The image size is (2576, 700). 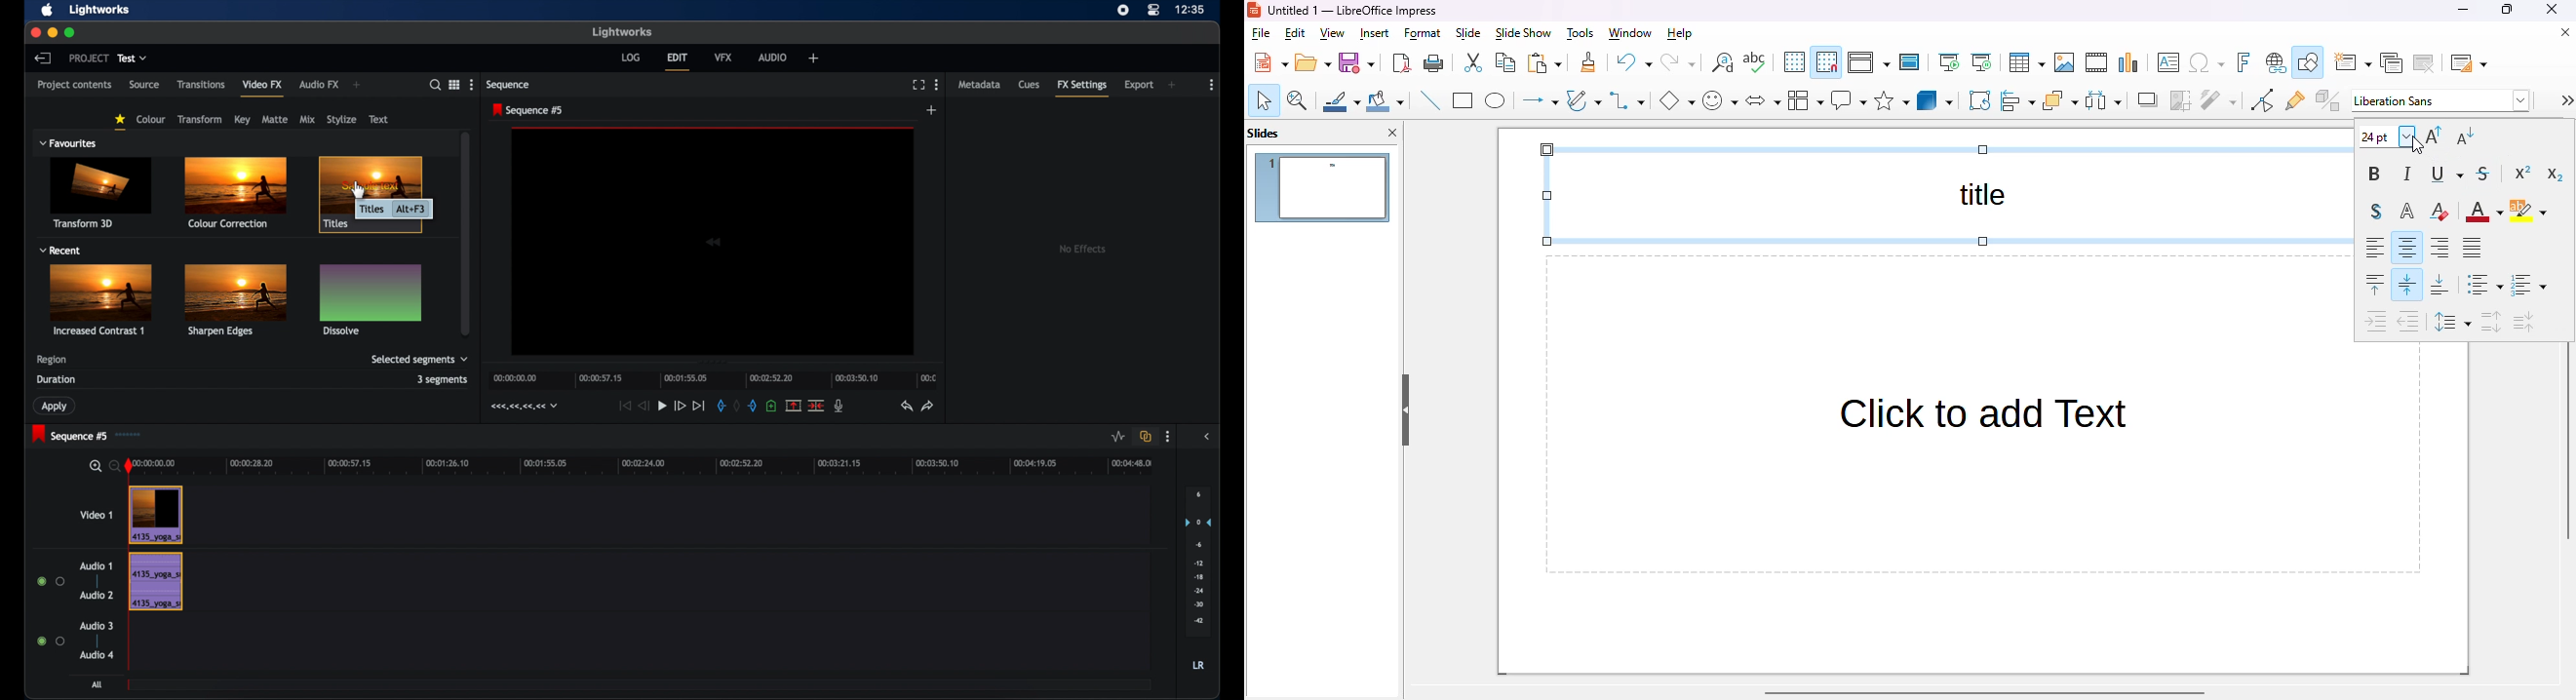 What do you see at coordinates (1393, 132) in the screenshot?
I see `close pane` at bounding box center [1393, 132].